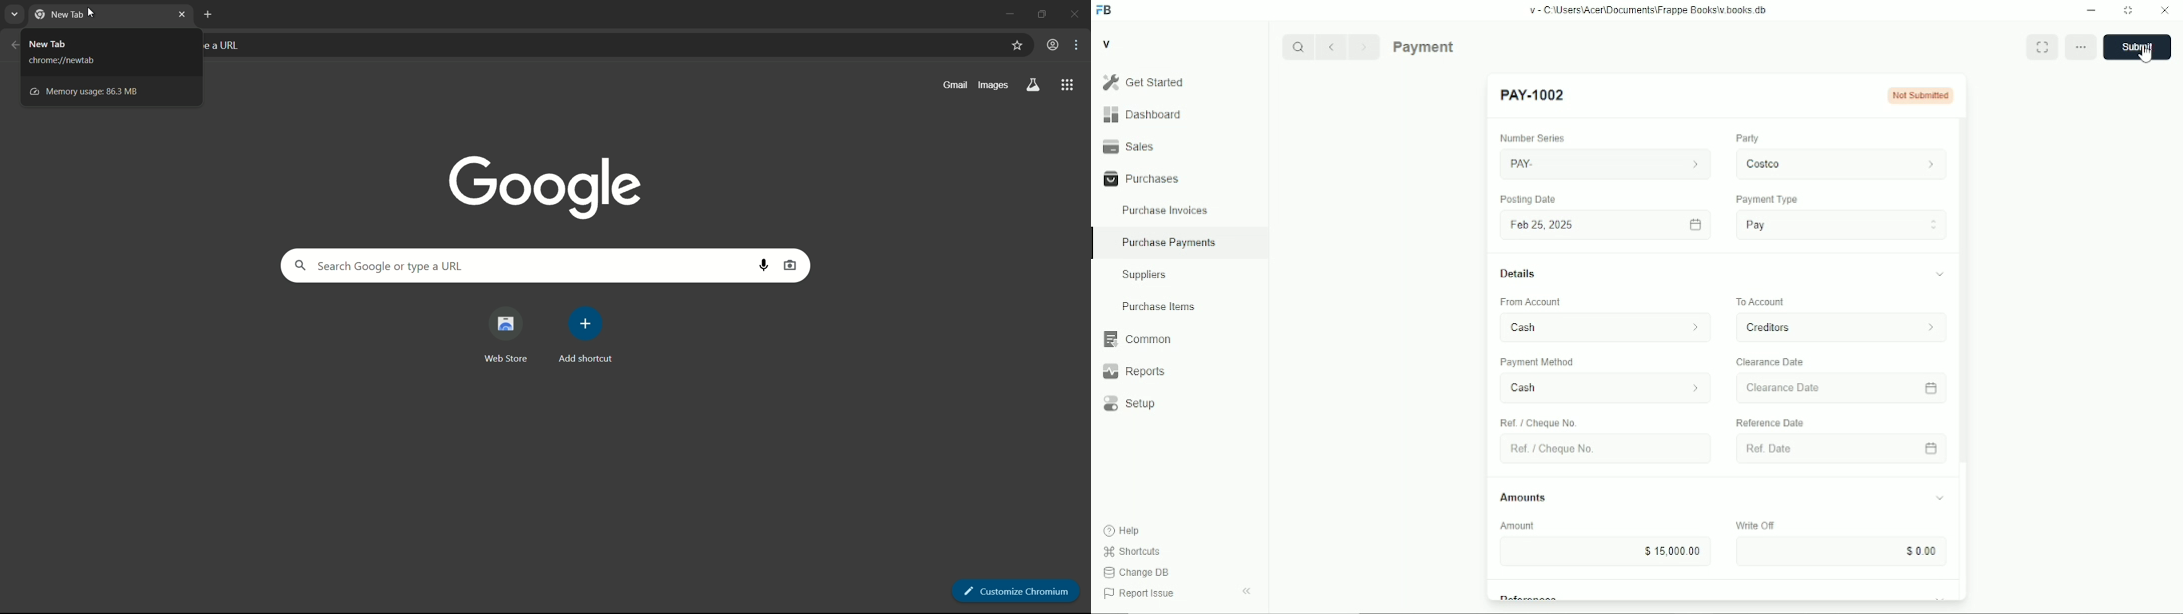  I want to click on Purchase Items, so click(1179, 306).